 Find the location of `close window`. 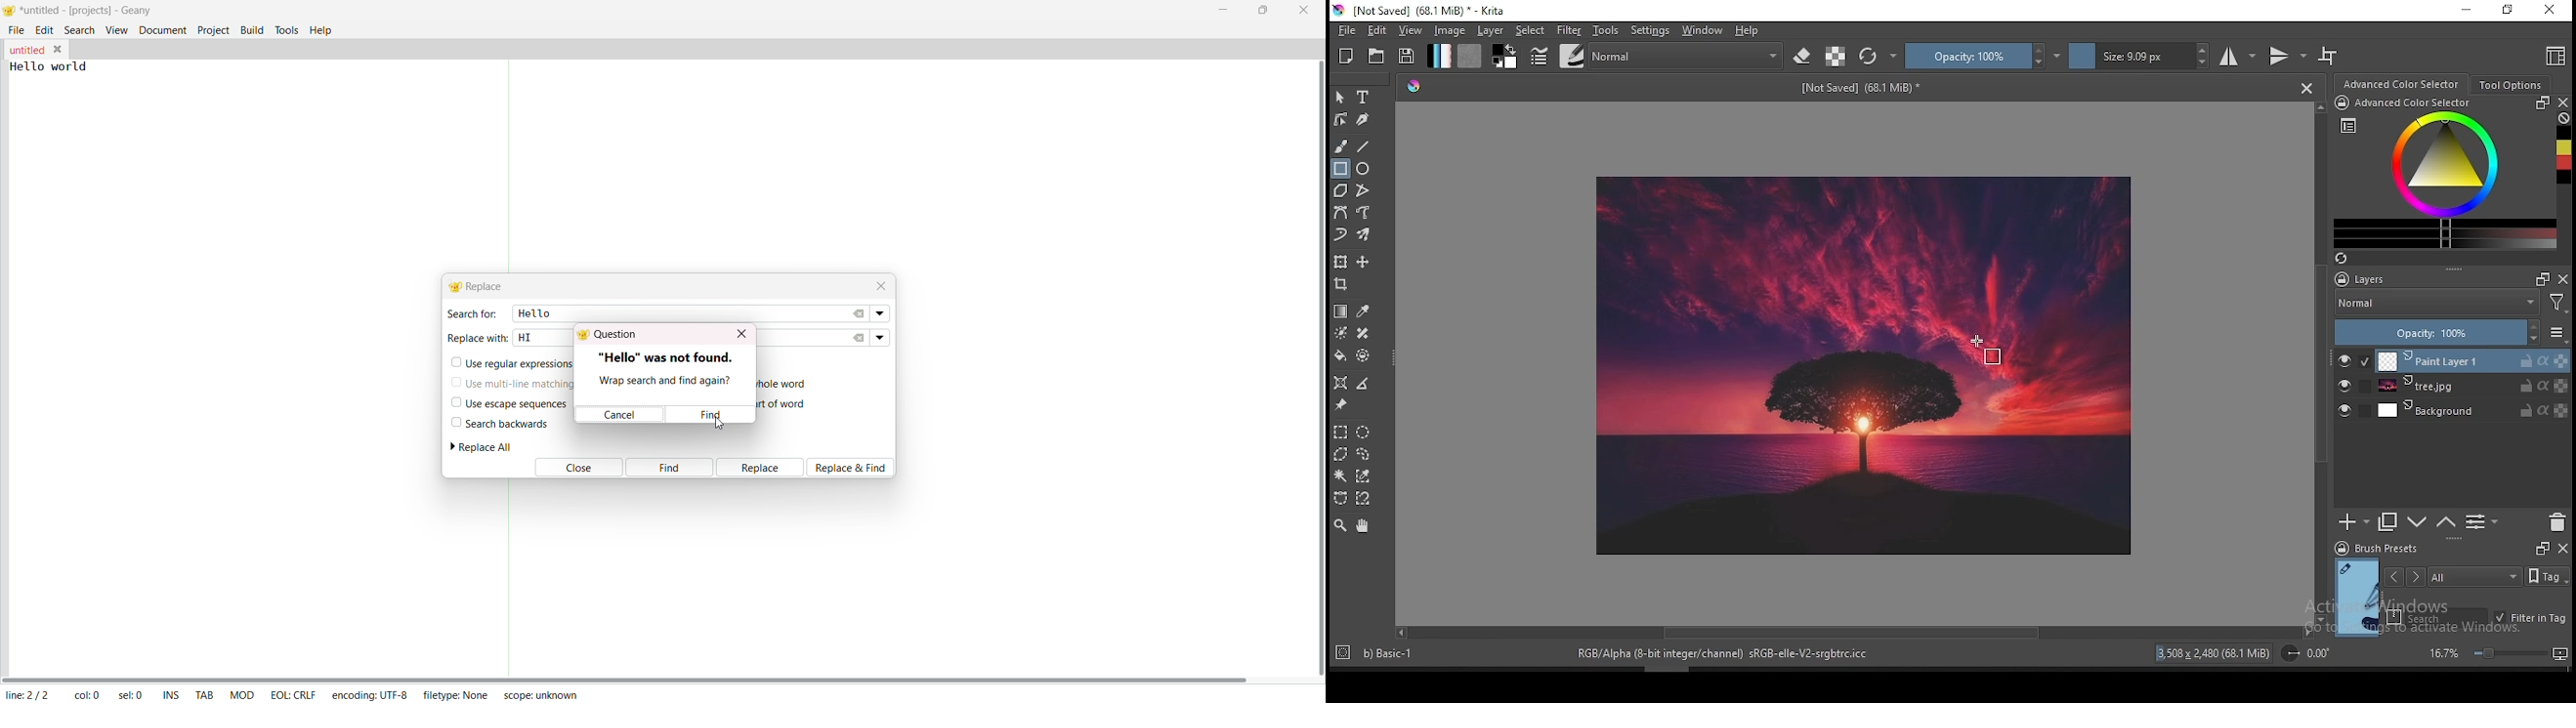

close window is located at coordinates (2549, 10).